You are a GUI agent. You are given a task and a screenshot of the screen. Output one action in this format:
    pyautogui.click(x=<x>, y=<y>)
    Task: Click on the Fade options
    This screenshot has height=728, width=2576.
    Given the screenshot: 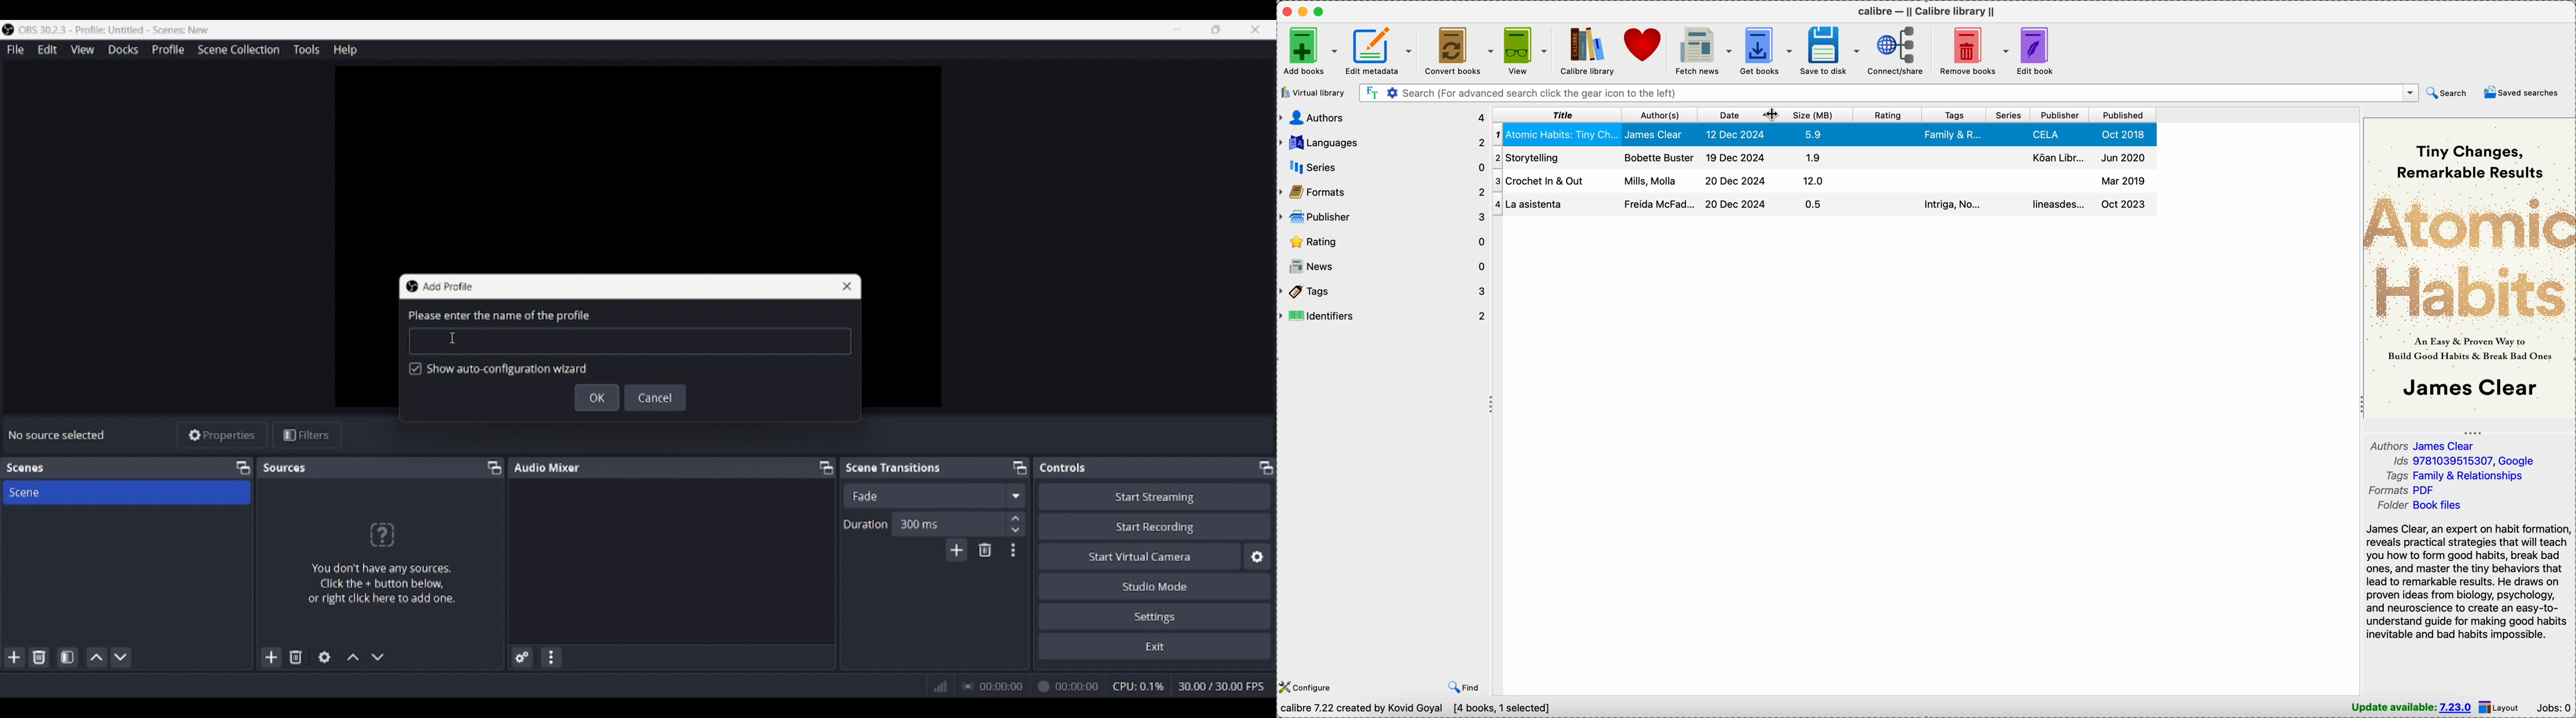 What is the action you would take?
    pyautogui.click(x=1015, y=495)
    